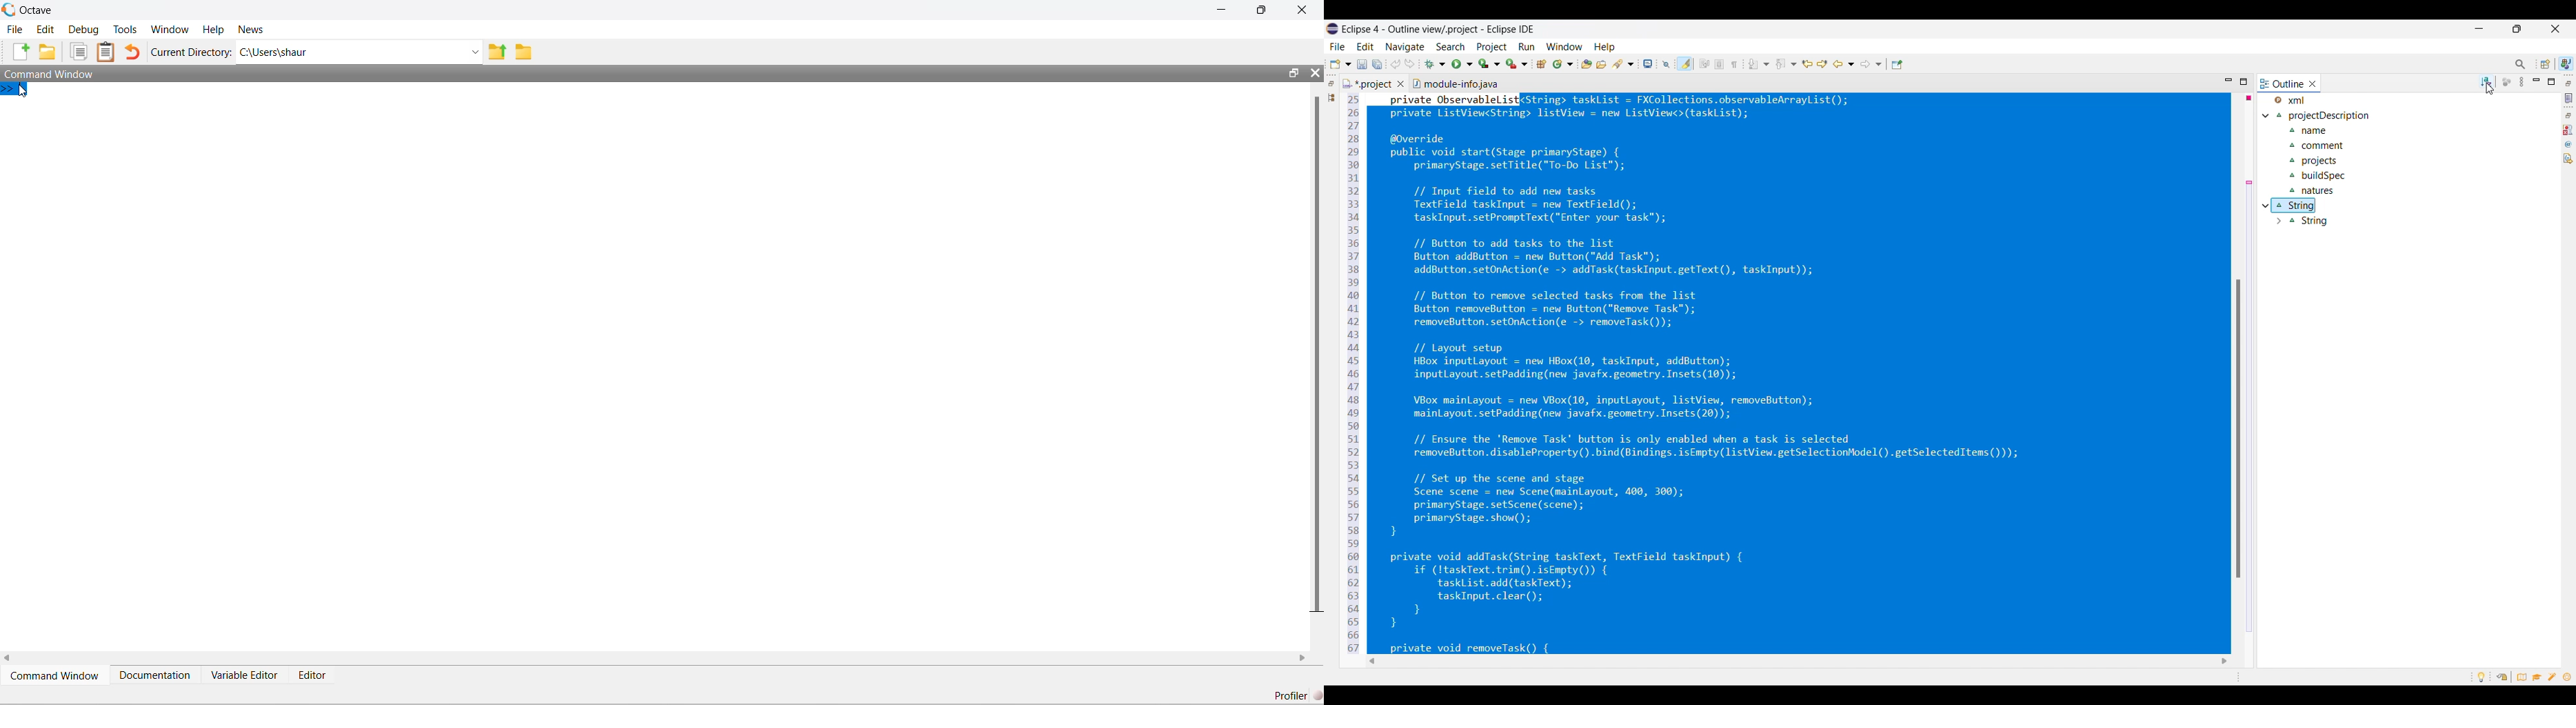 The height and width of the screenshot is (728, 2576). What do you see at coordinates (252, 29) in the screenshot?
I see `News` at bounding box center [252, 29].